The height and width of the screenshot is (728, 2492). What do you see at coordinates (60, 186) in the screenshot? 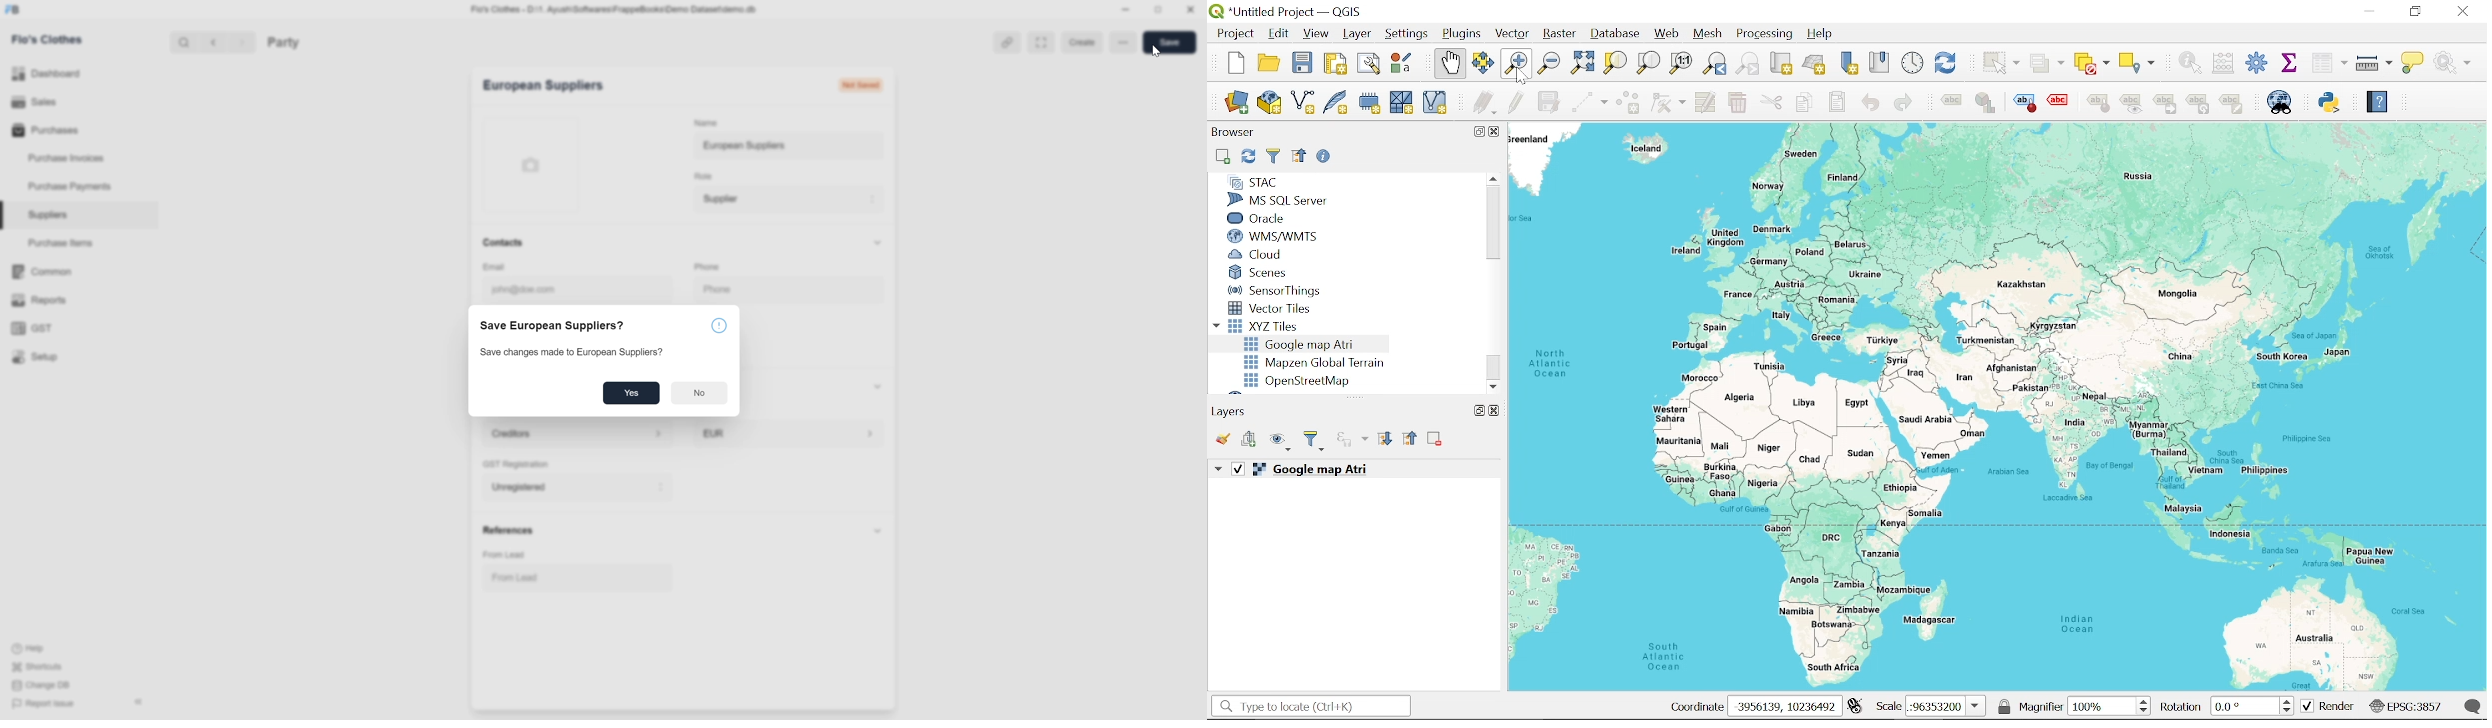
I see `Purchase payments` at bounding box center [60, 186].